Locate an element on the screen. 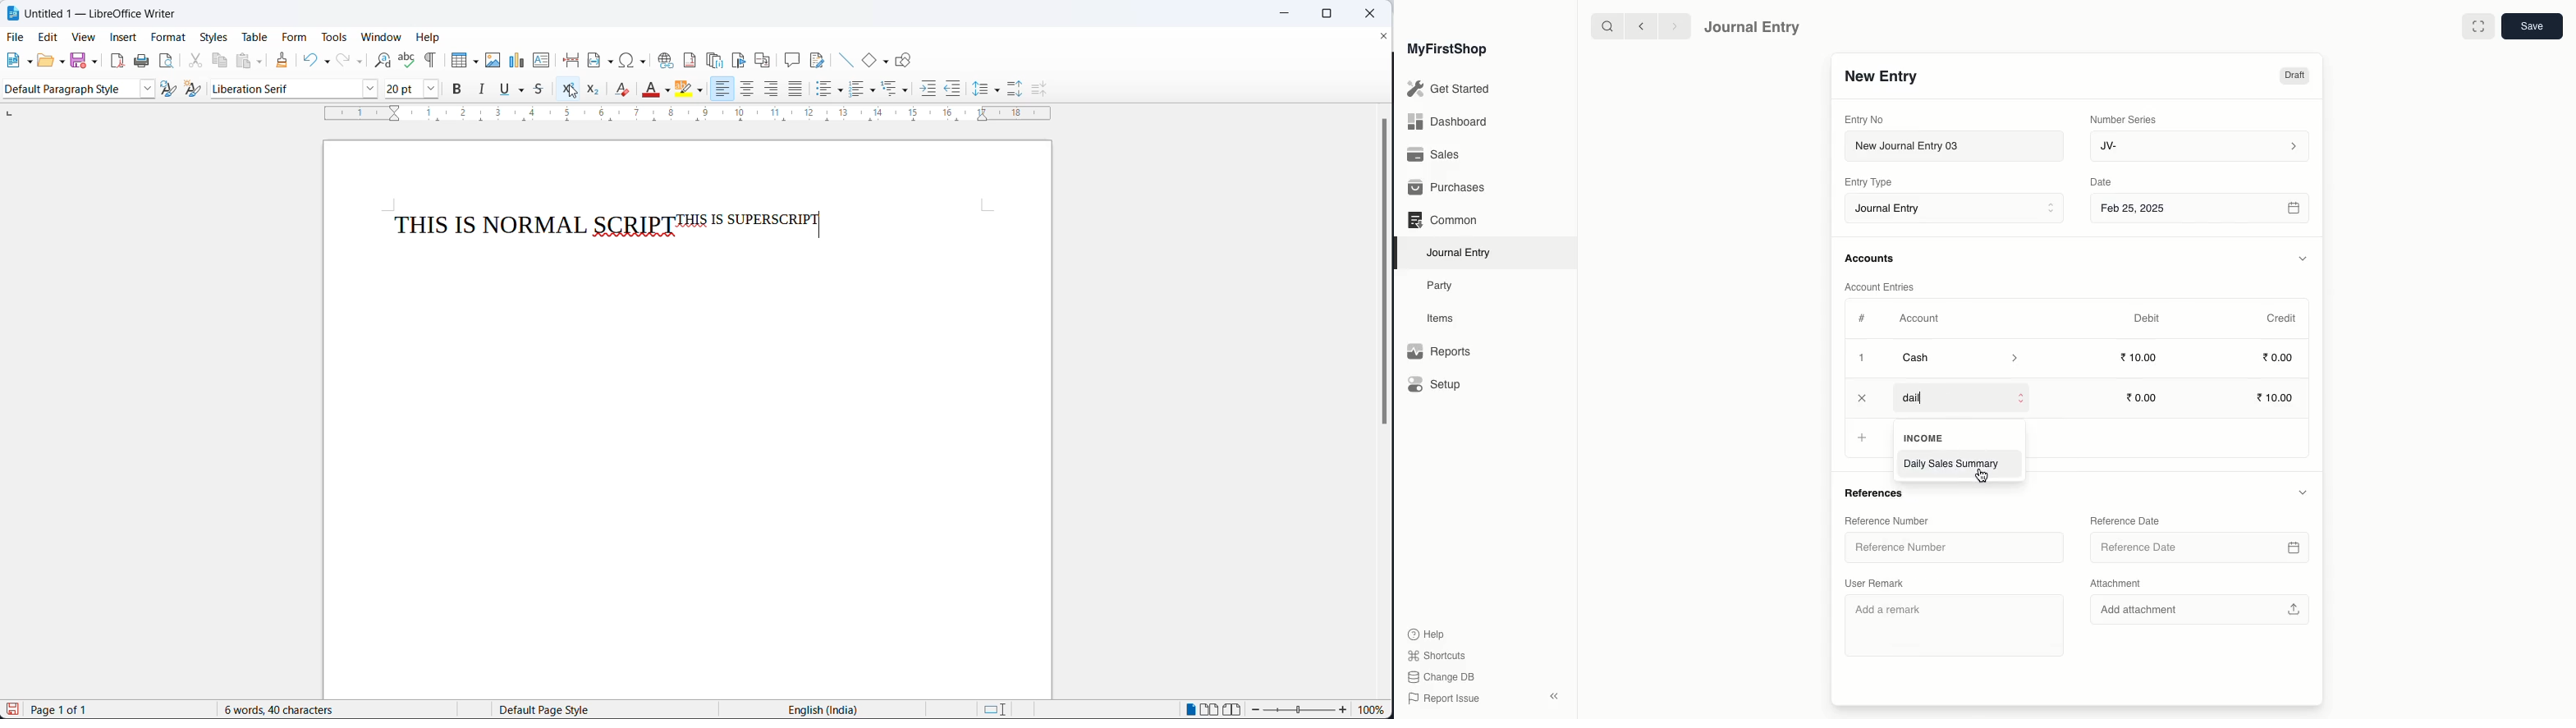 The image size is (2576, 728). Close is located at coordinates (1863, 398).